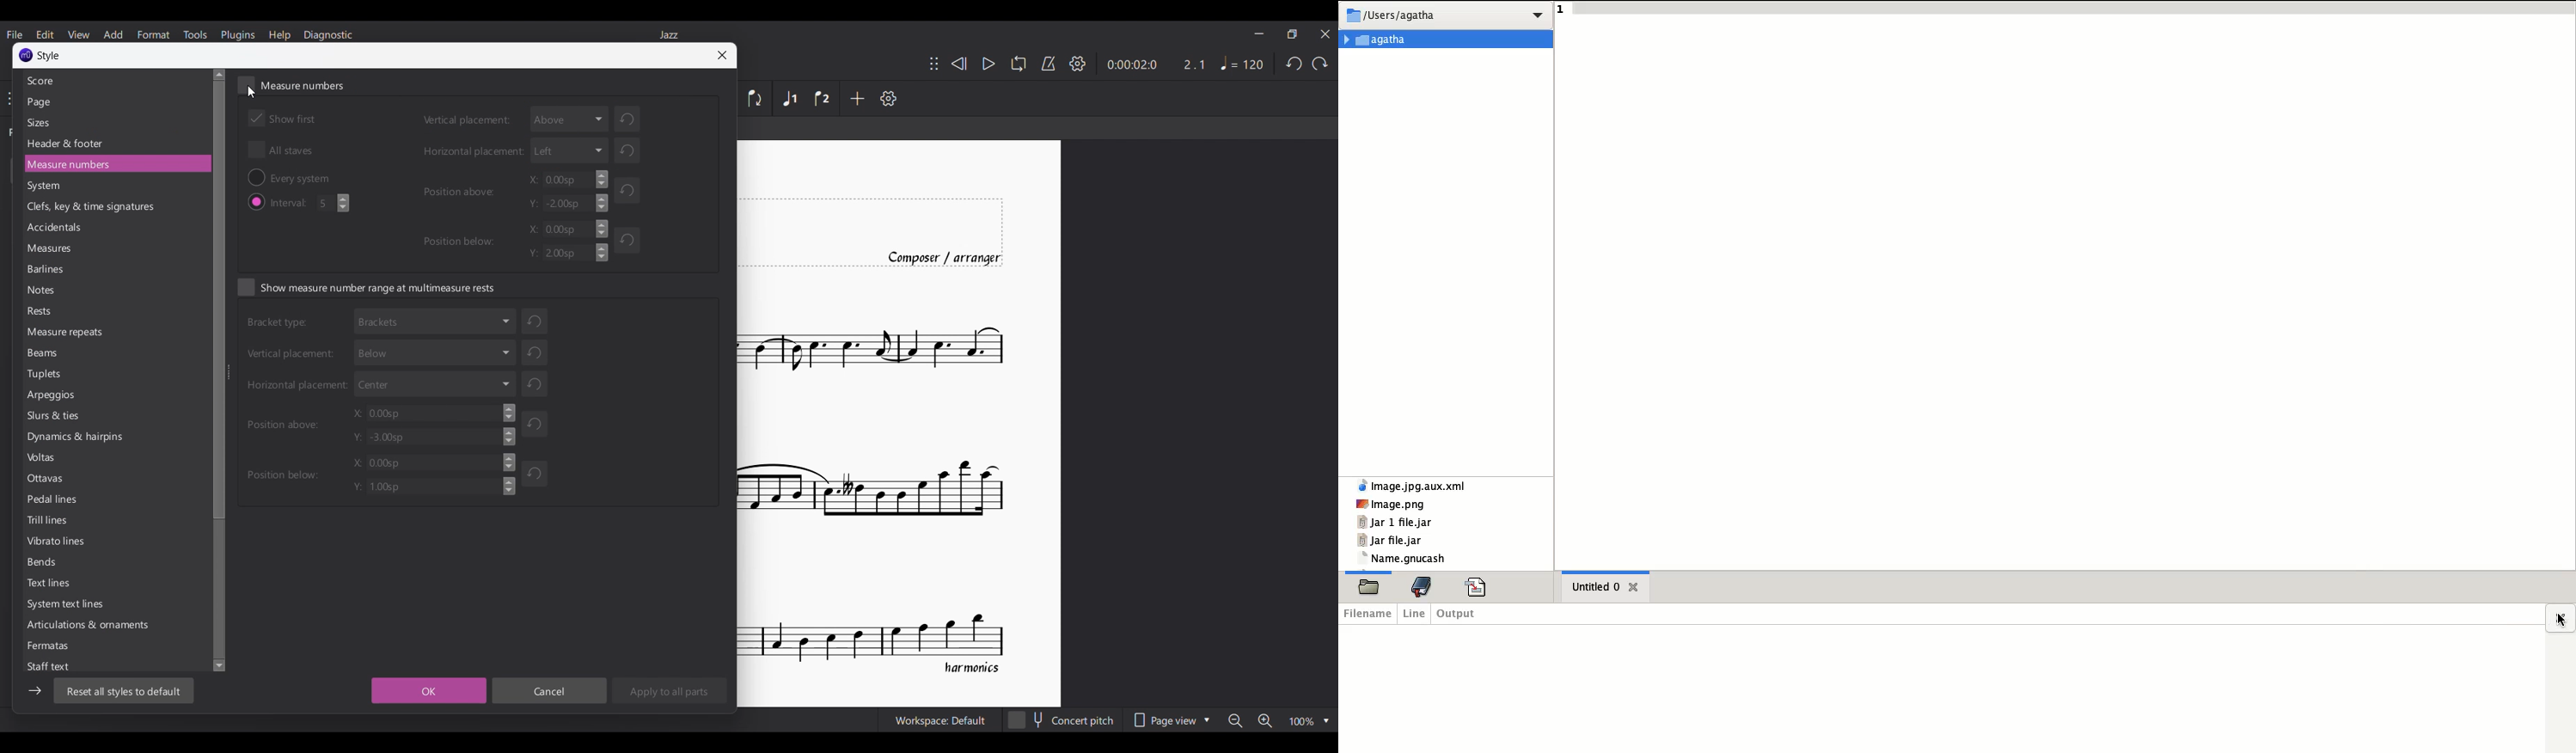 The height and width of the screenshot is (756, 2576). I want to click on Articulation, so click(104, 625).